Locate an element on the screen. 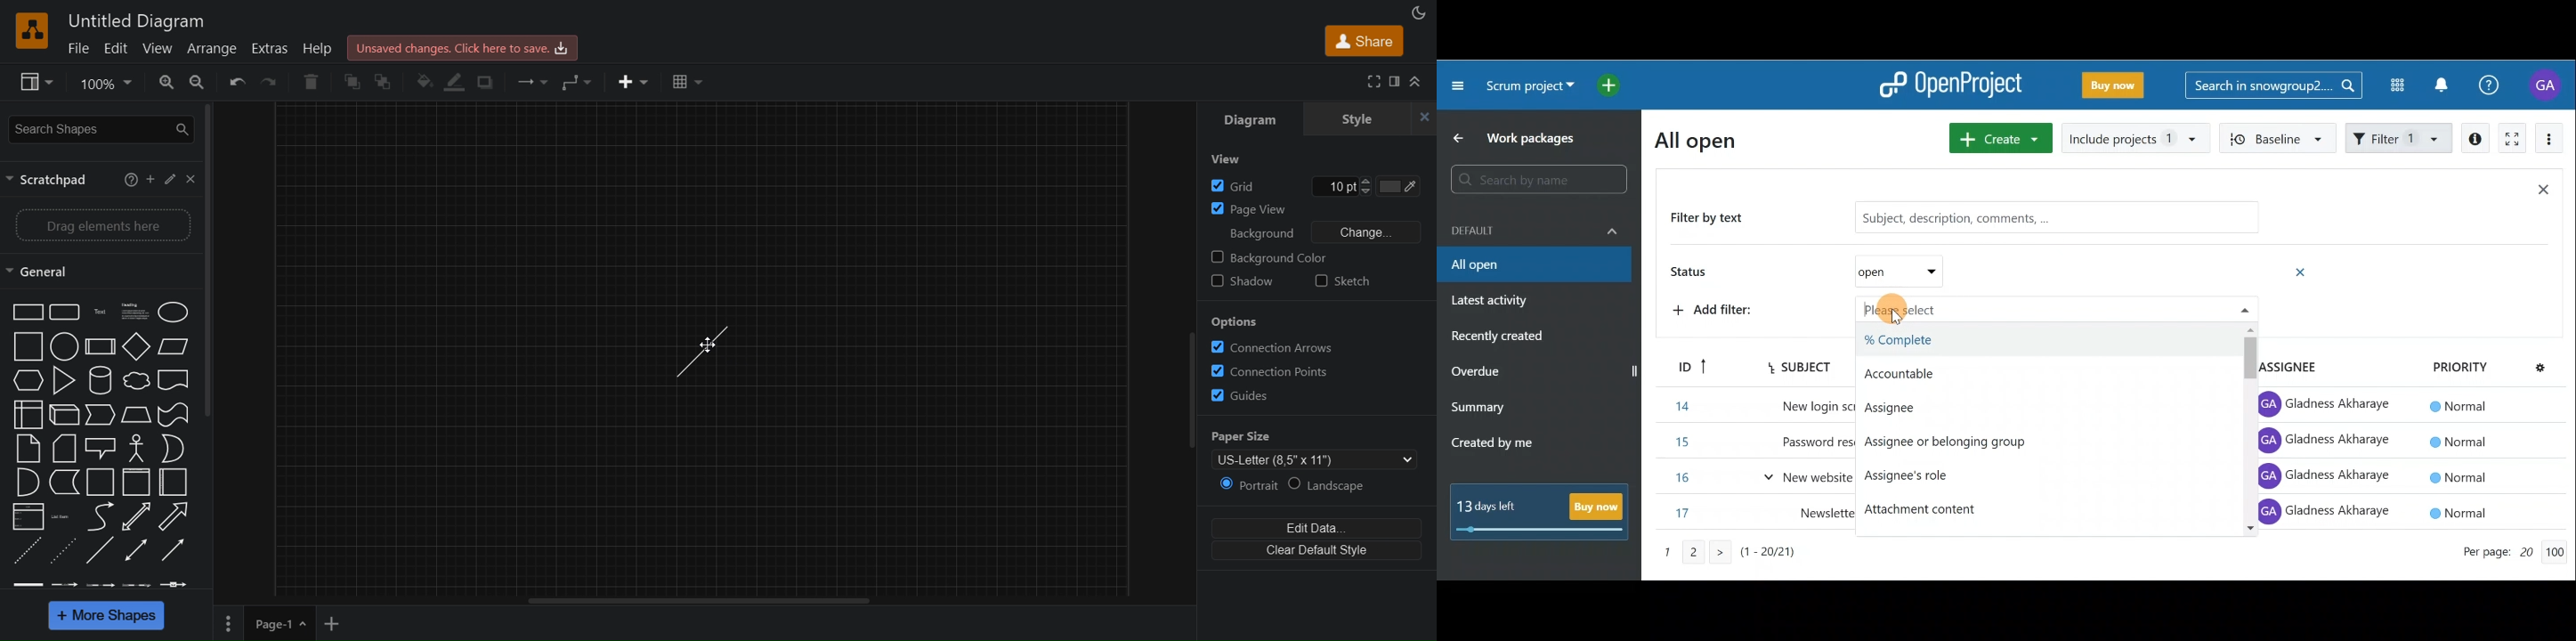 The width and height of the screenshot is (2576, 644). Trapezoid is located at coordinates (135, 414).